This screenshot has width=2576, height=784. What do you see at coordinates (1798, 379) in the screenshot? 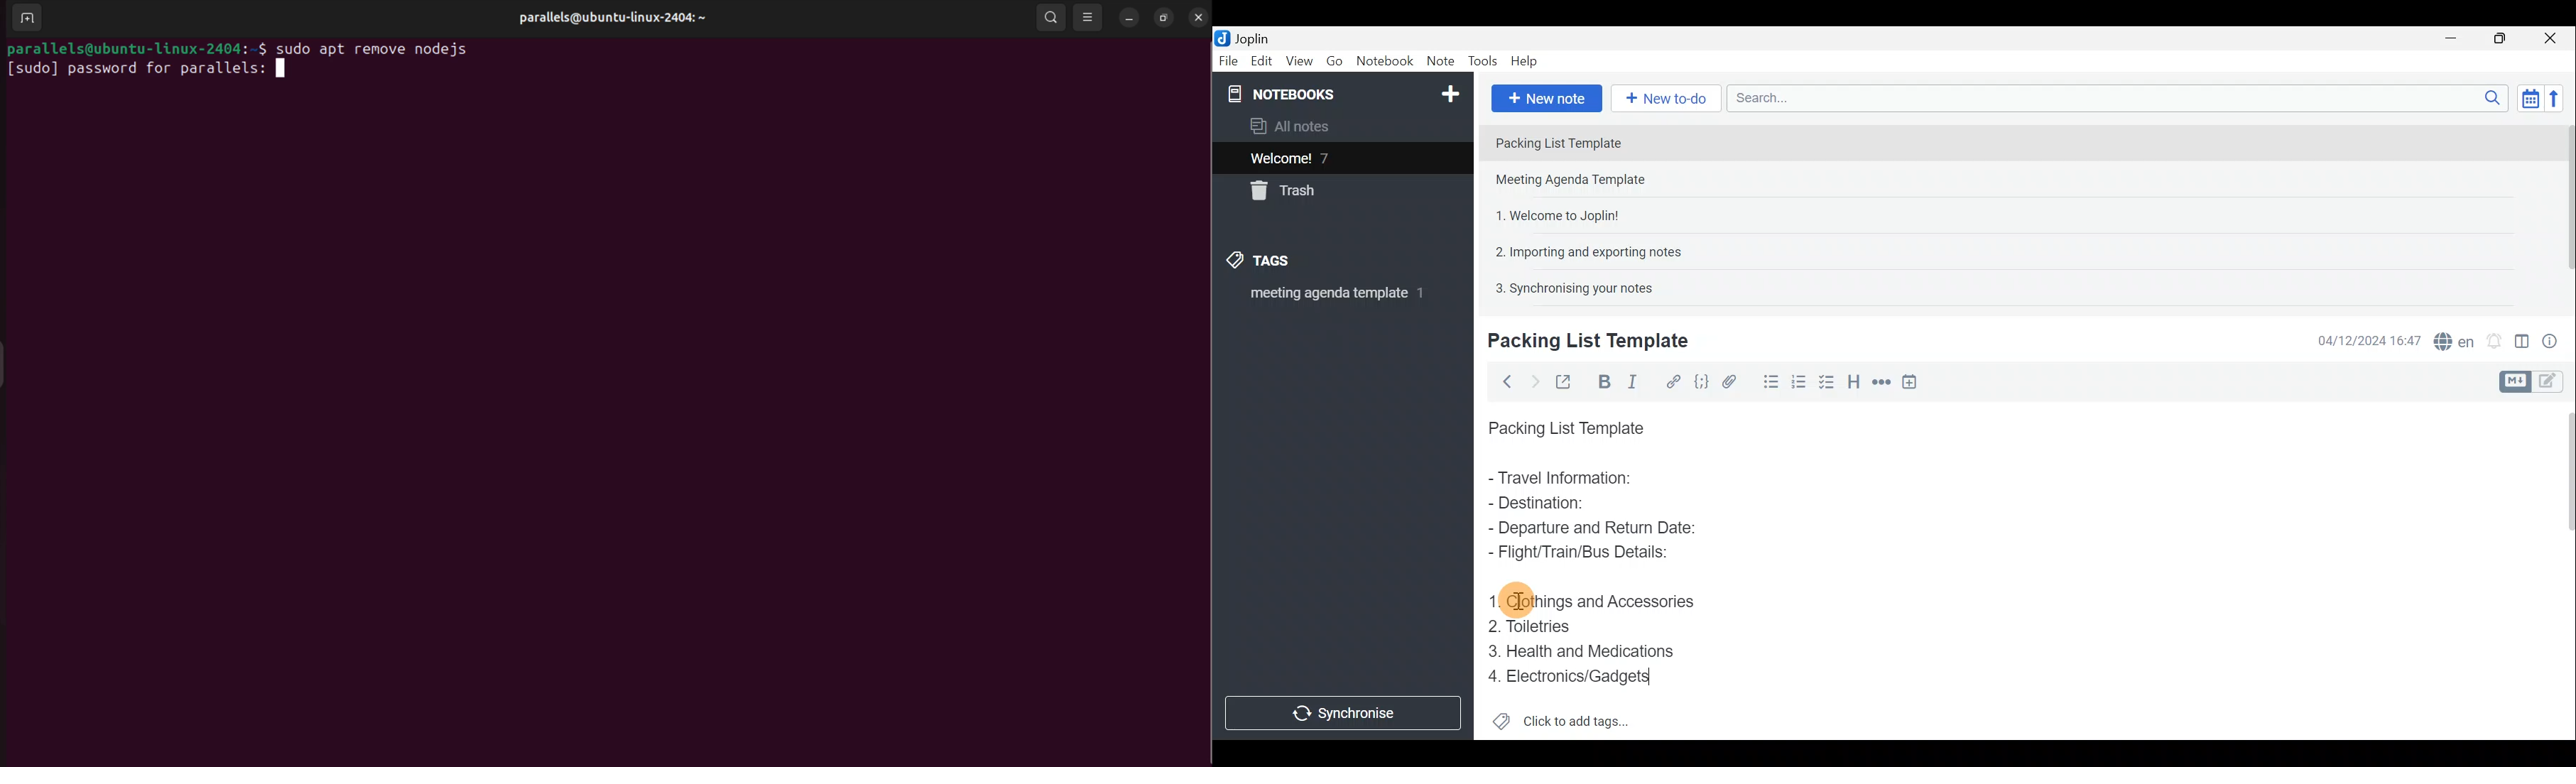
I see `Checkbox` at bounding box center [1798, 379].